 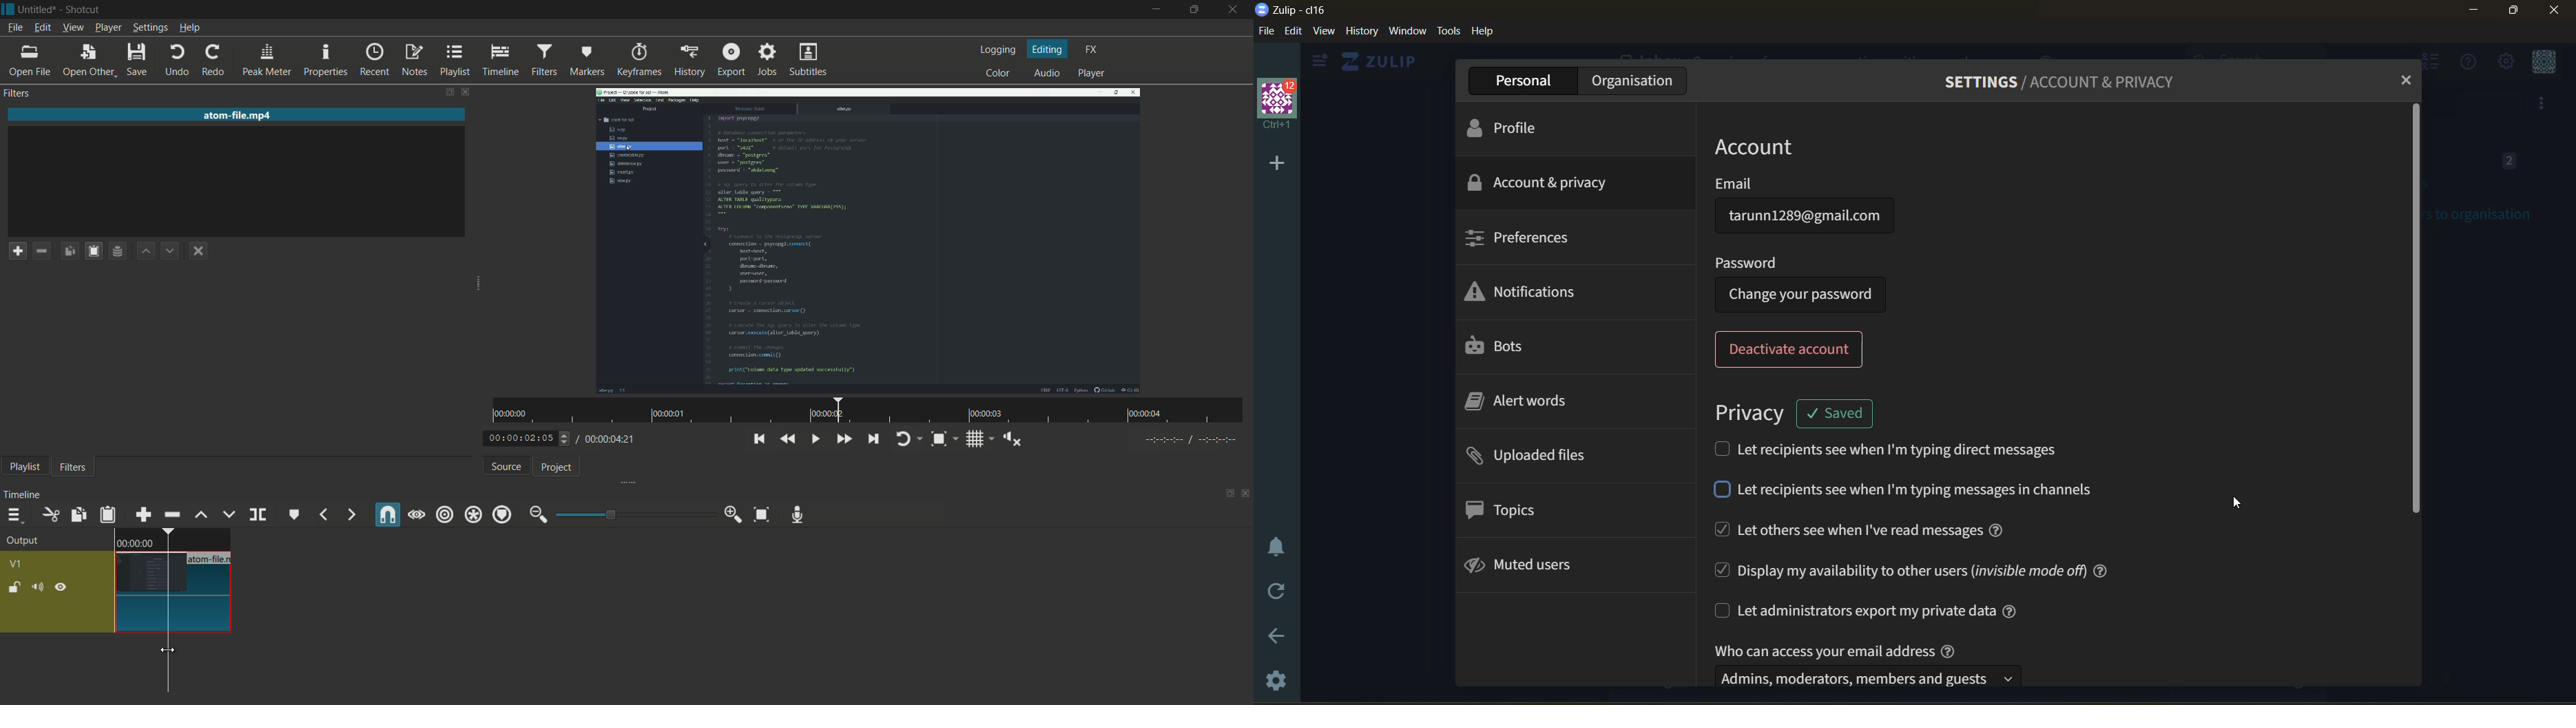 What do you see at coordinates (1246, 494) in the screenshot?
I see `close timeline` at bounding box center [1246, 494].